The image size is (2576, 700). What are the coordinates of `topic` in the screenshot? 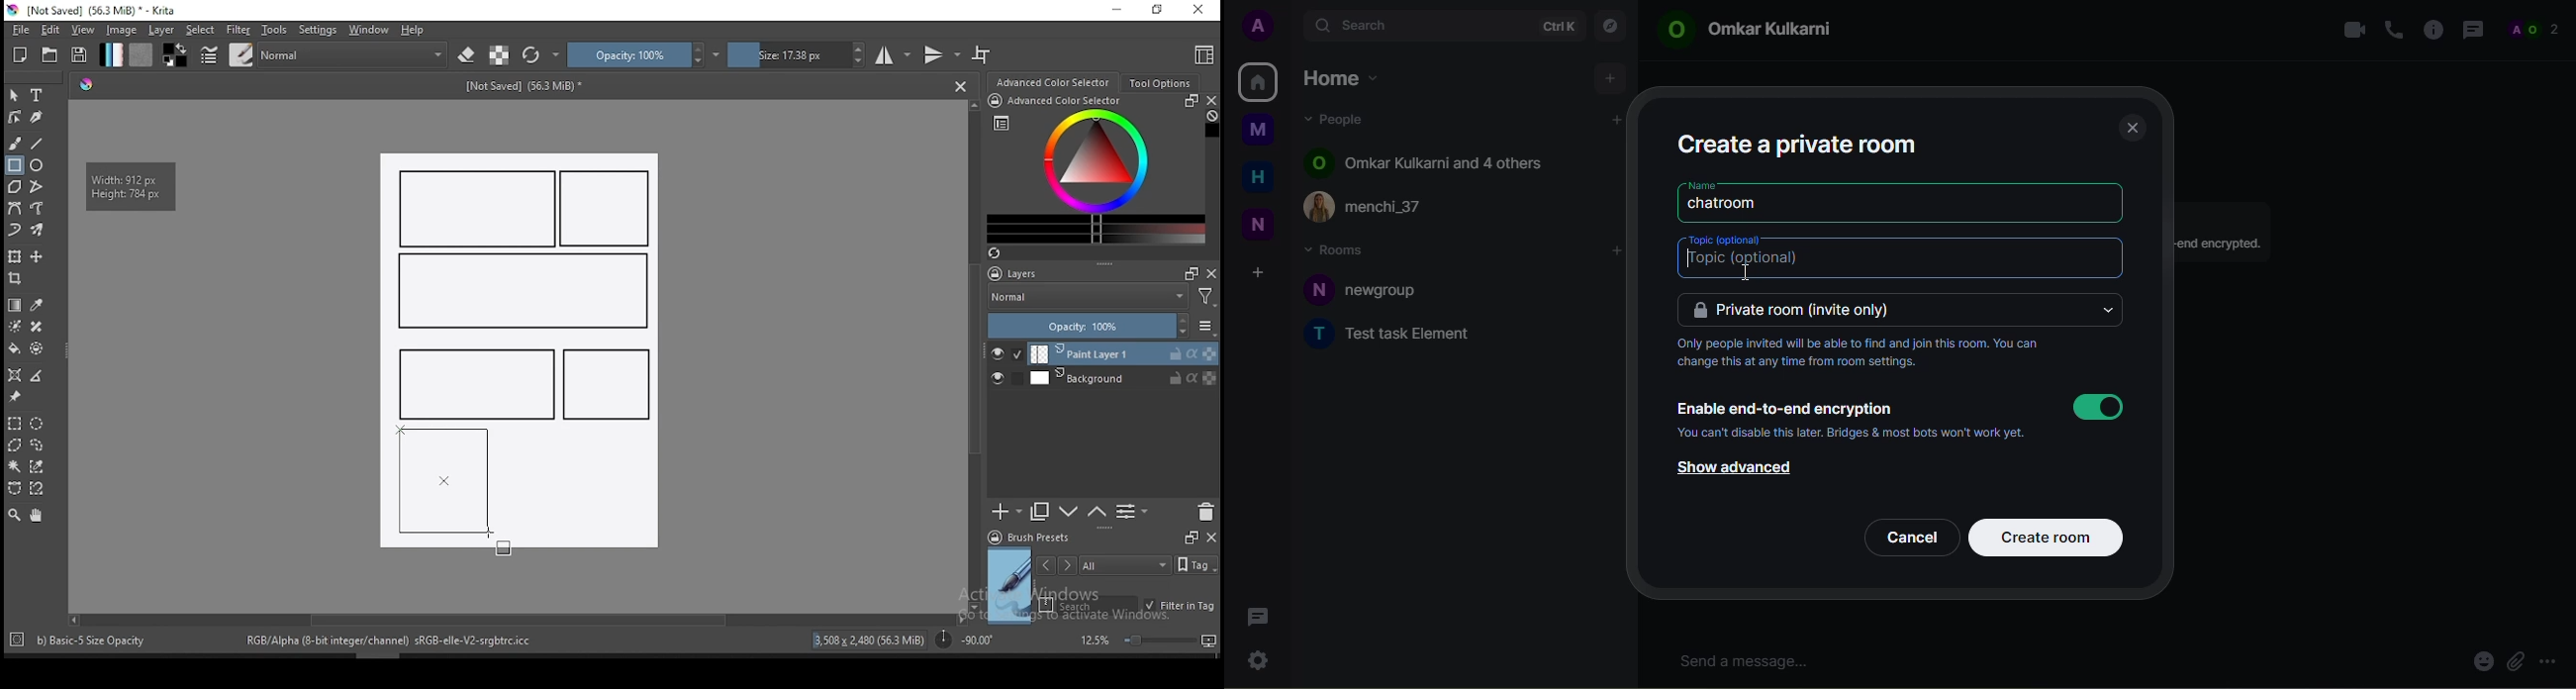 It's located at (1727, 237).